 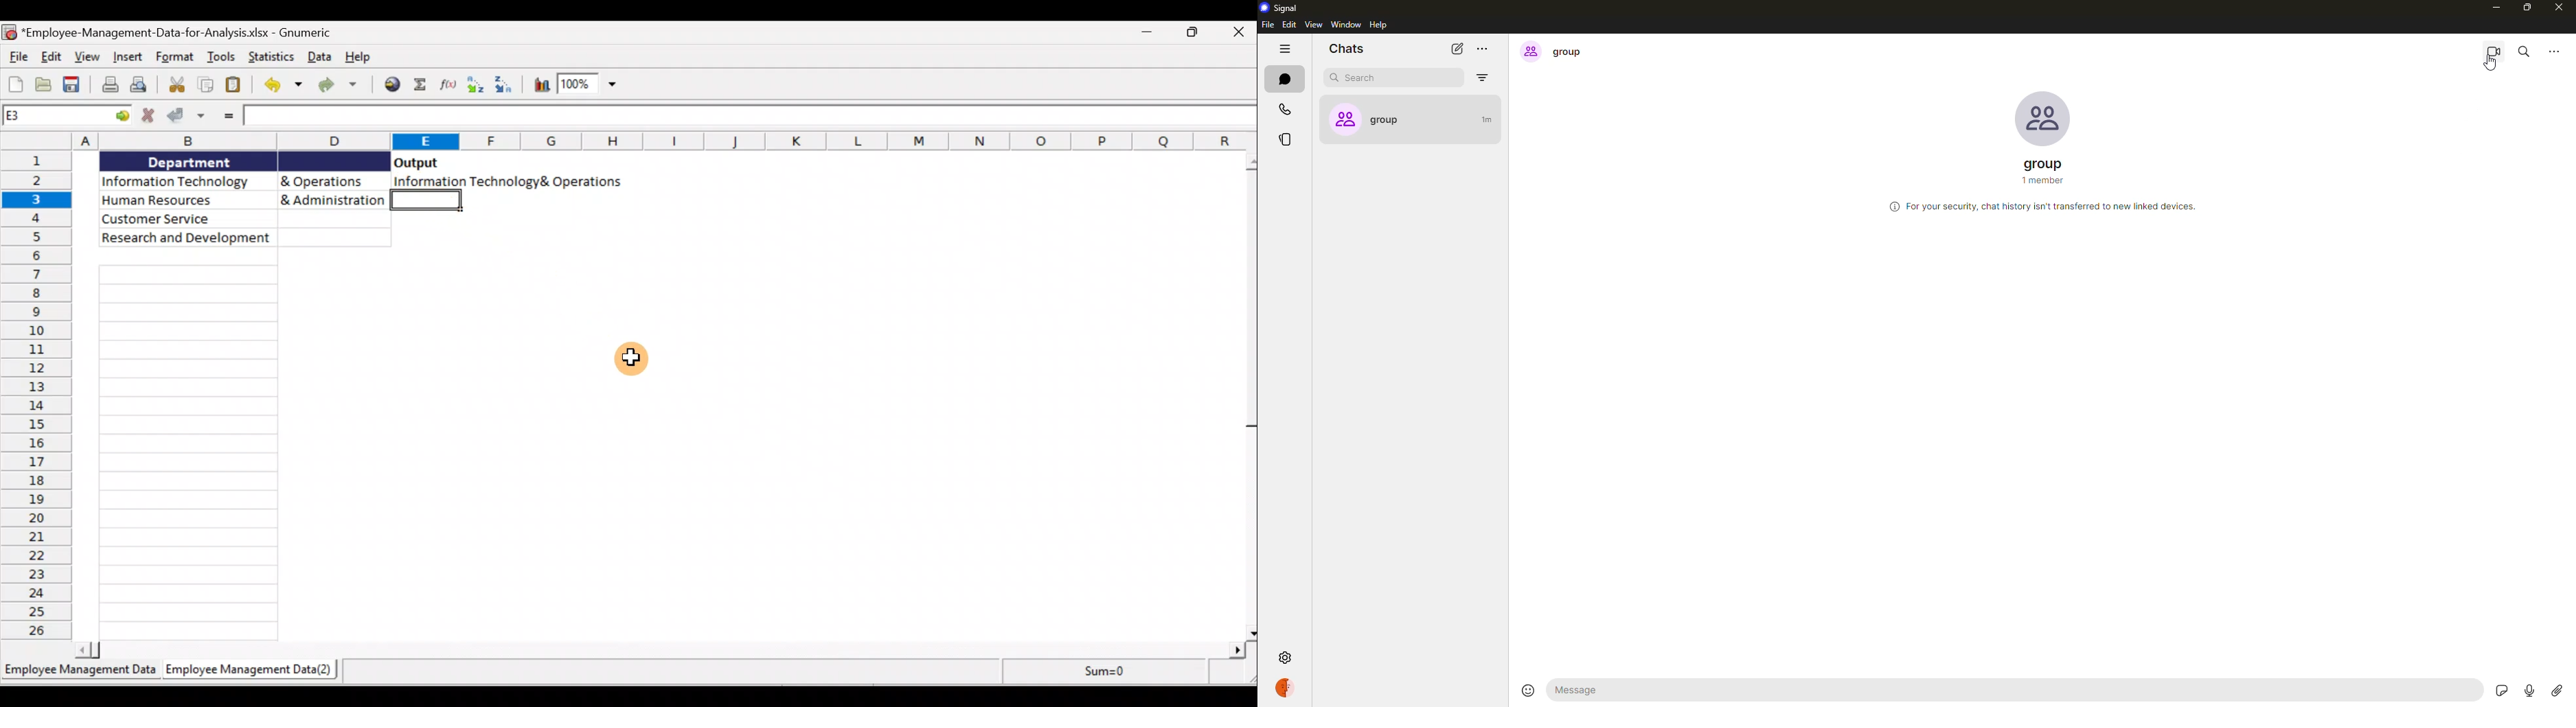 I want to click on sum=0, so click(x=1098, y=670).